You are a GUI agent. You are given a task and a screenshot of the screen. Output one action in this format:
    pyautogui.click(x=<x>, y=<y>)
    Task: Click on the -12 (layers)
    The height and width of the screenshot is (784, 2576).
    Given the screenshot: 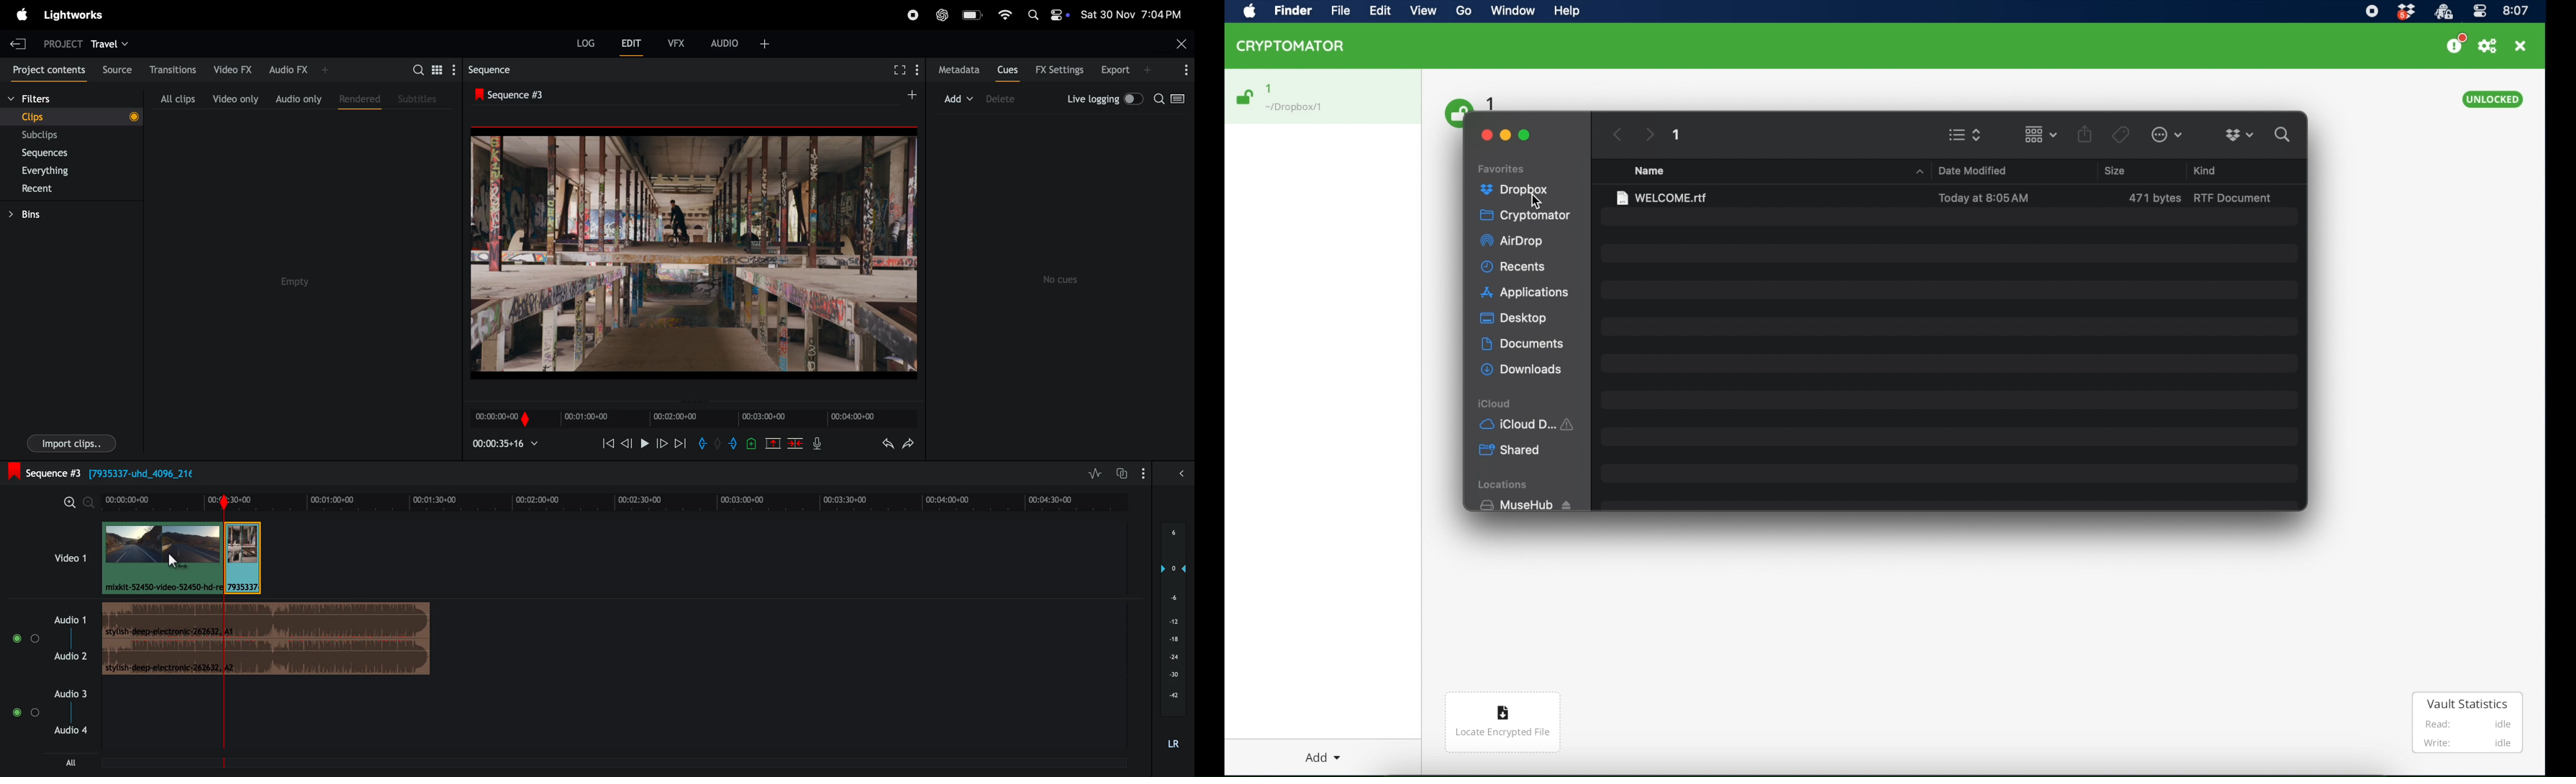 What is the action you would take?
    pyautogui.click(x=1170, y=621)
    